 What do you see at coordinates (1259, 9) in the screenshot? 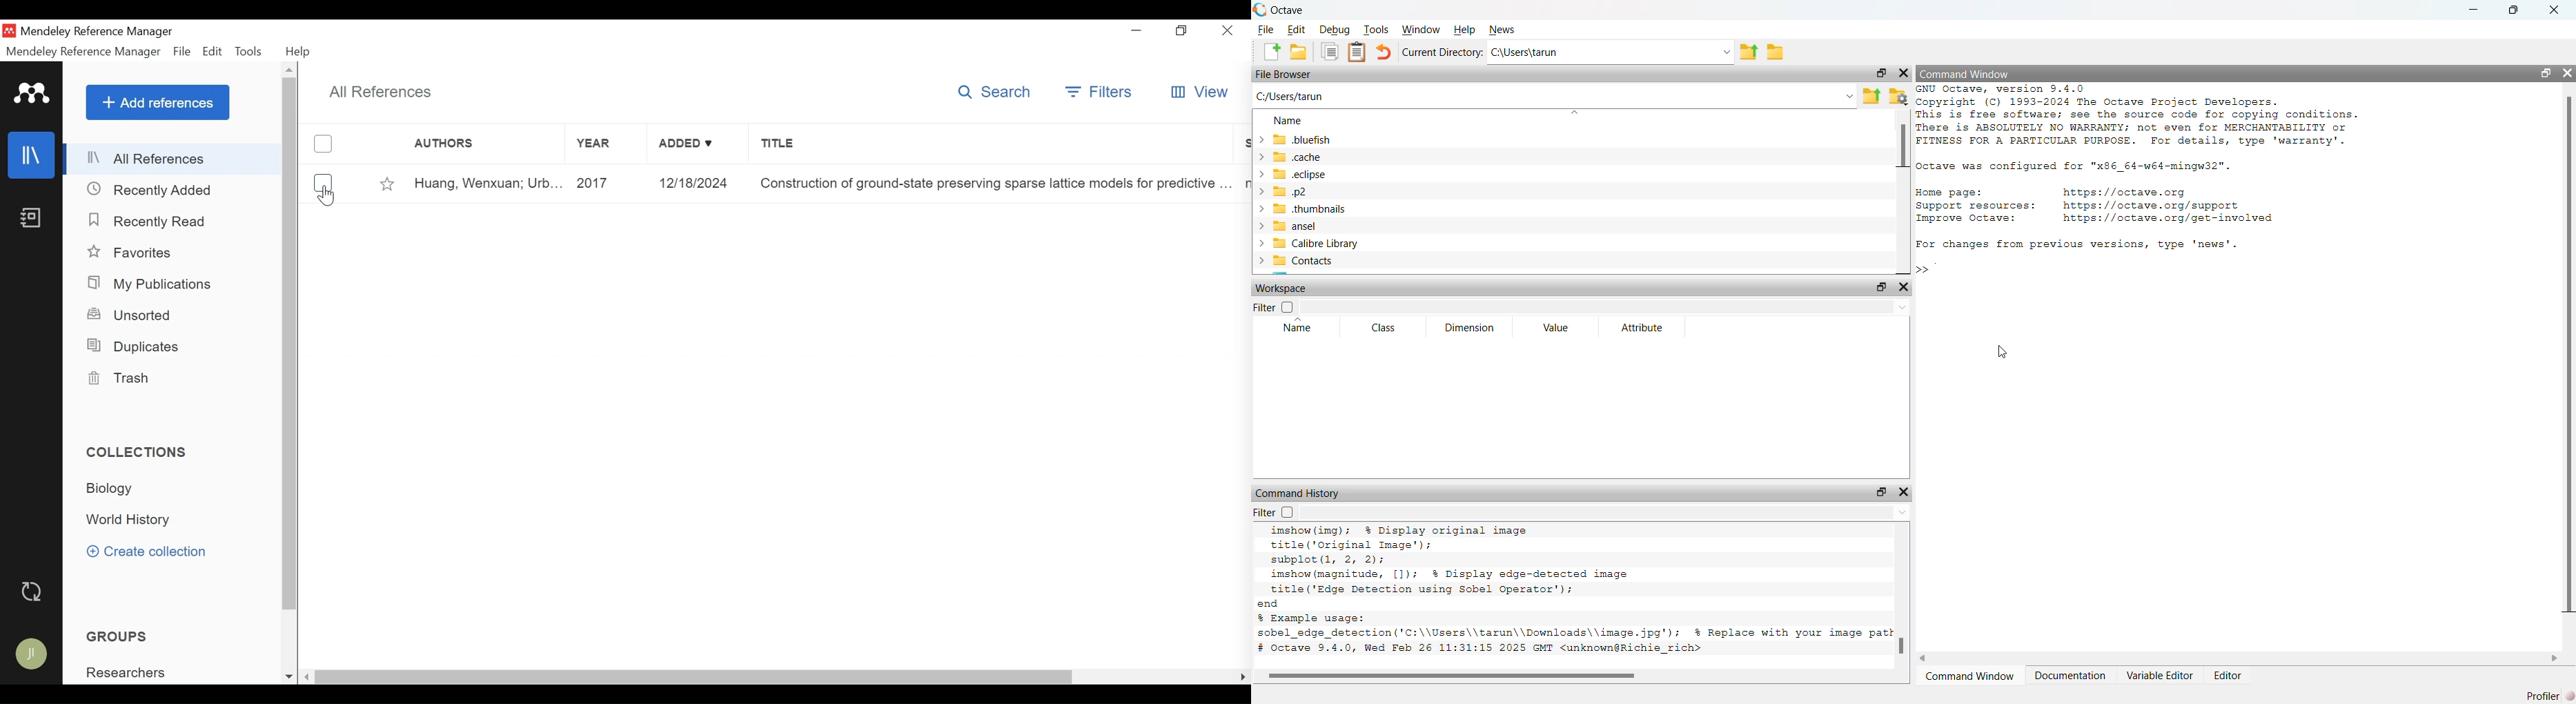
I see `octave logo` at bounding box center [1259, 9].